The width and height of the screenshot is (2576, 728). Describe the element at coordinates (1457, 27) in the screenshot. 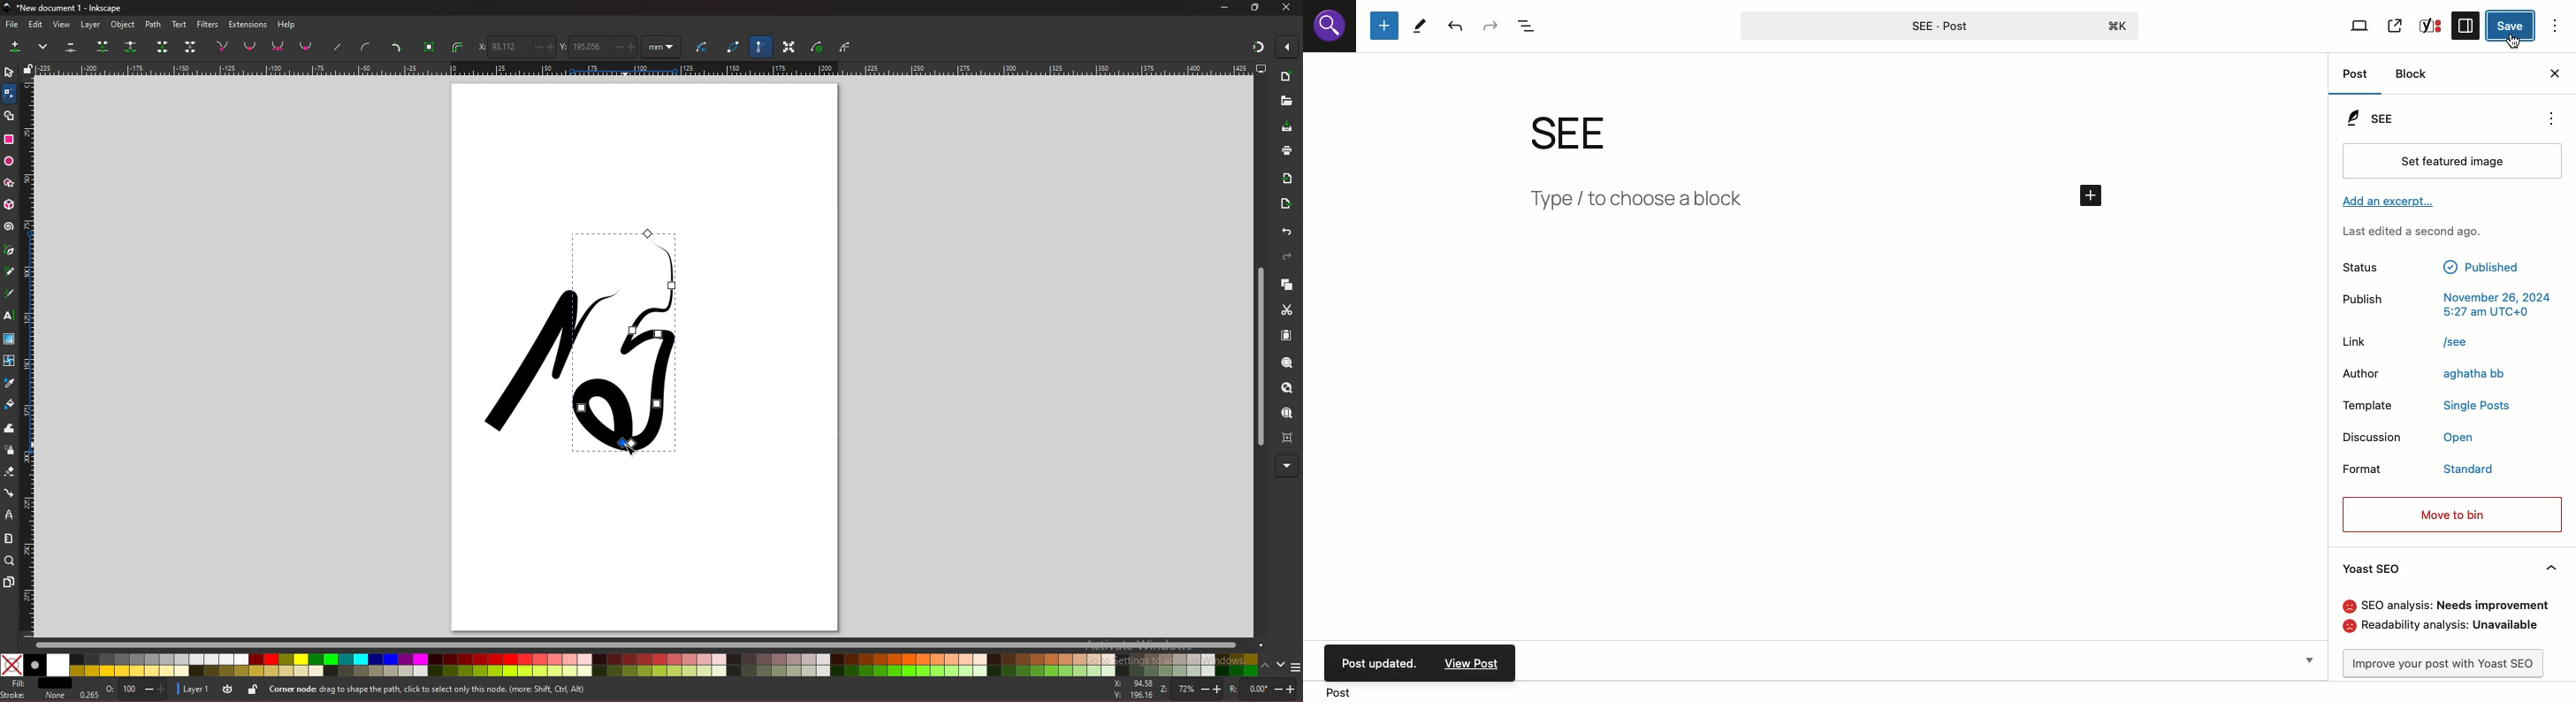

I see `Undo` at that location.